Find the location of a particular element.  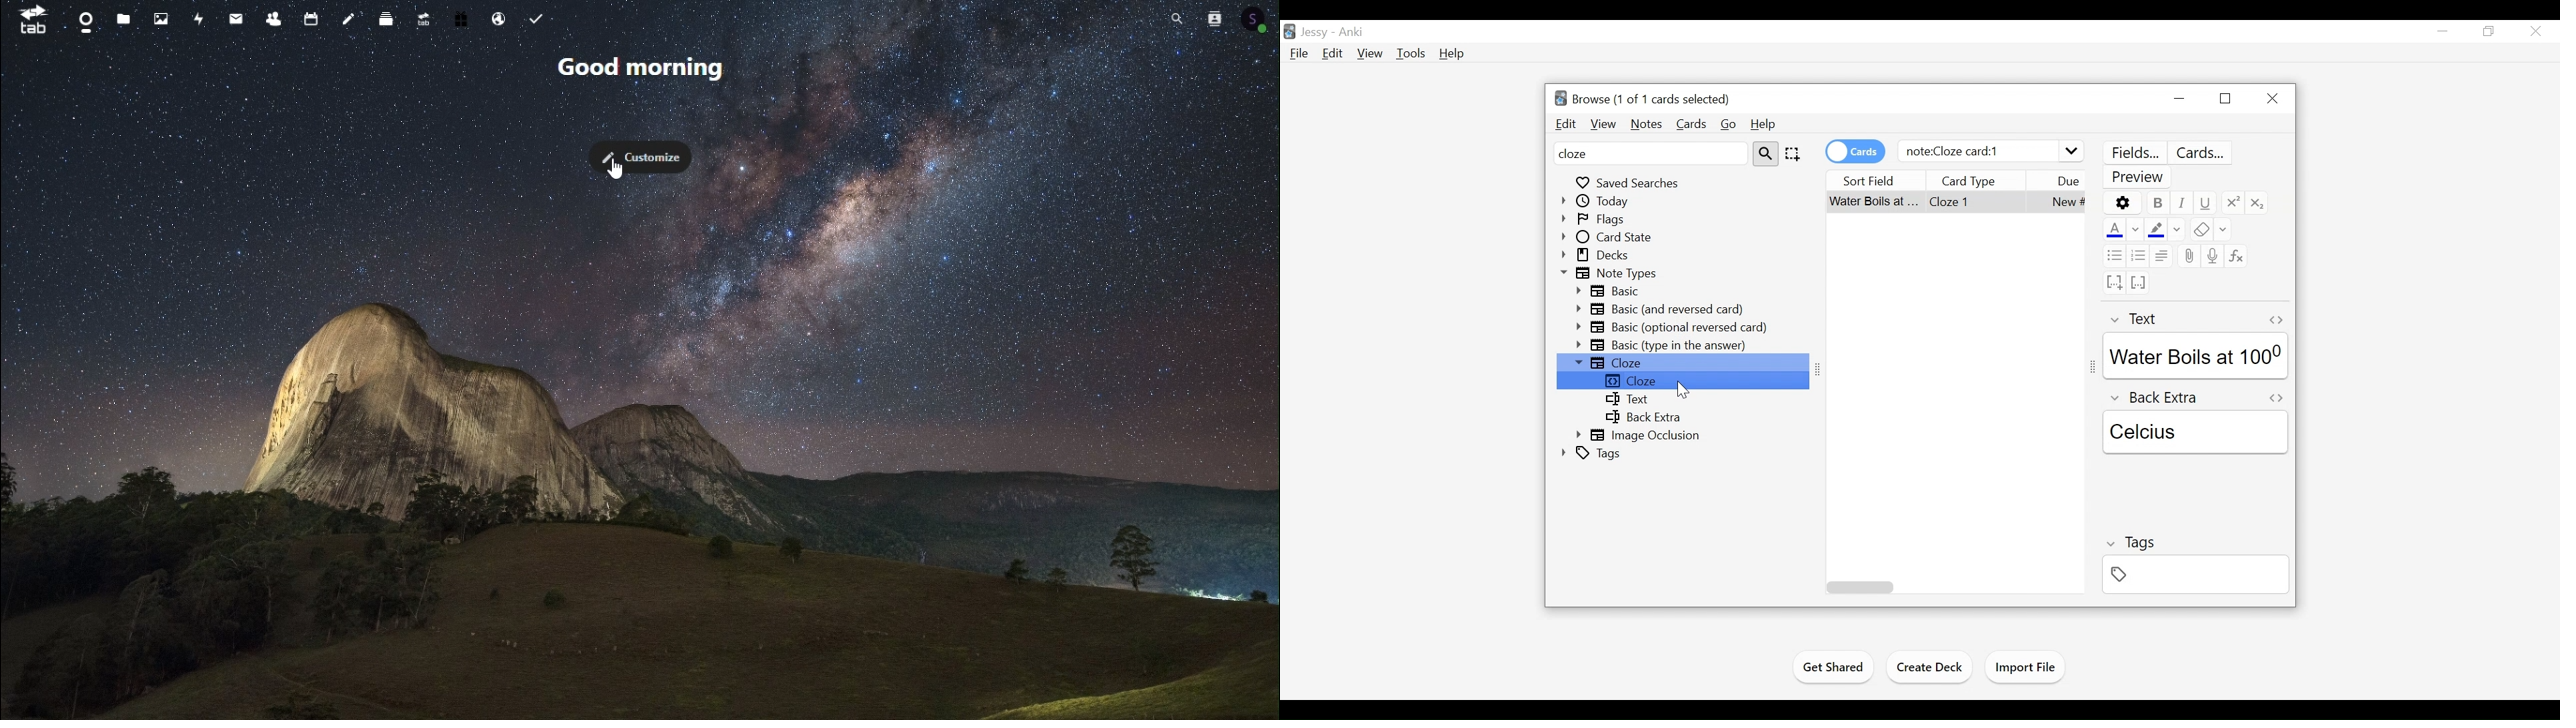

Toggle Cards is located at coordinates (1857, 151).